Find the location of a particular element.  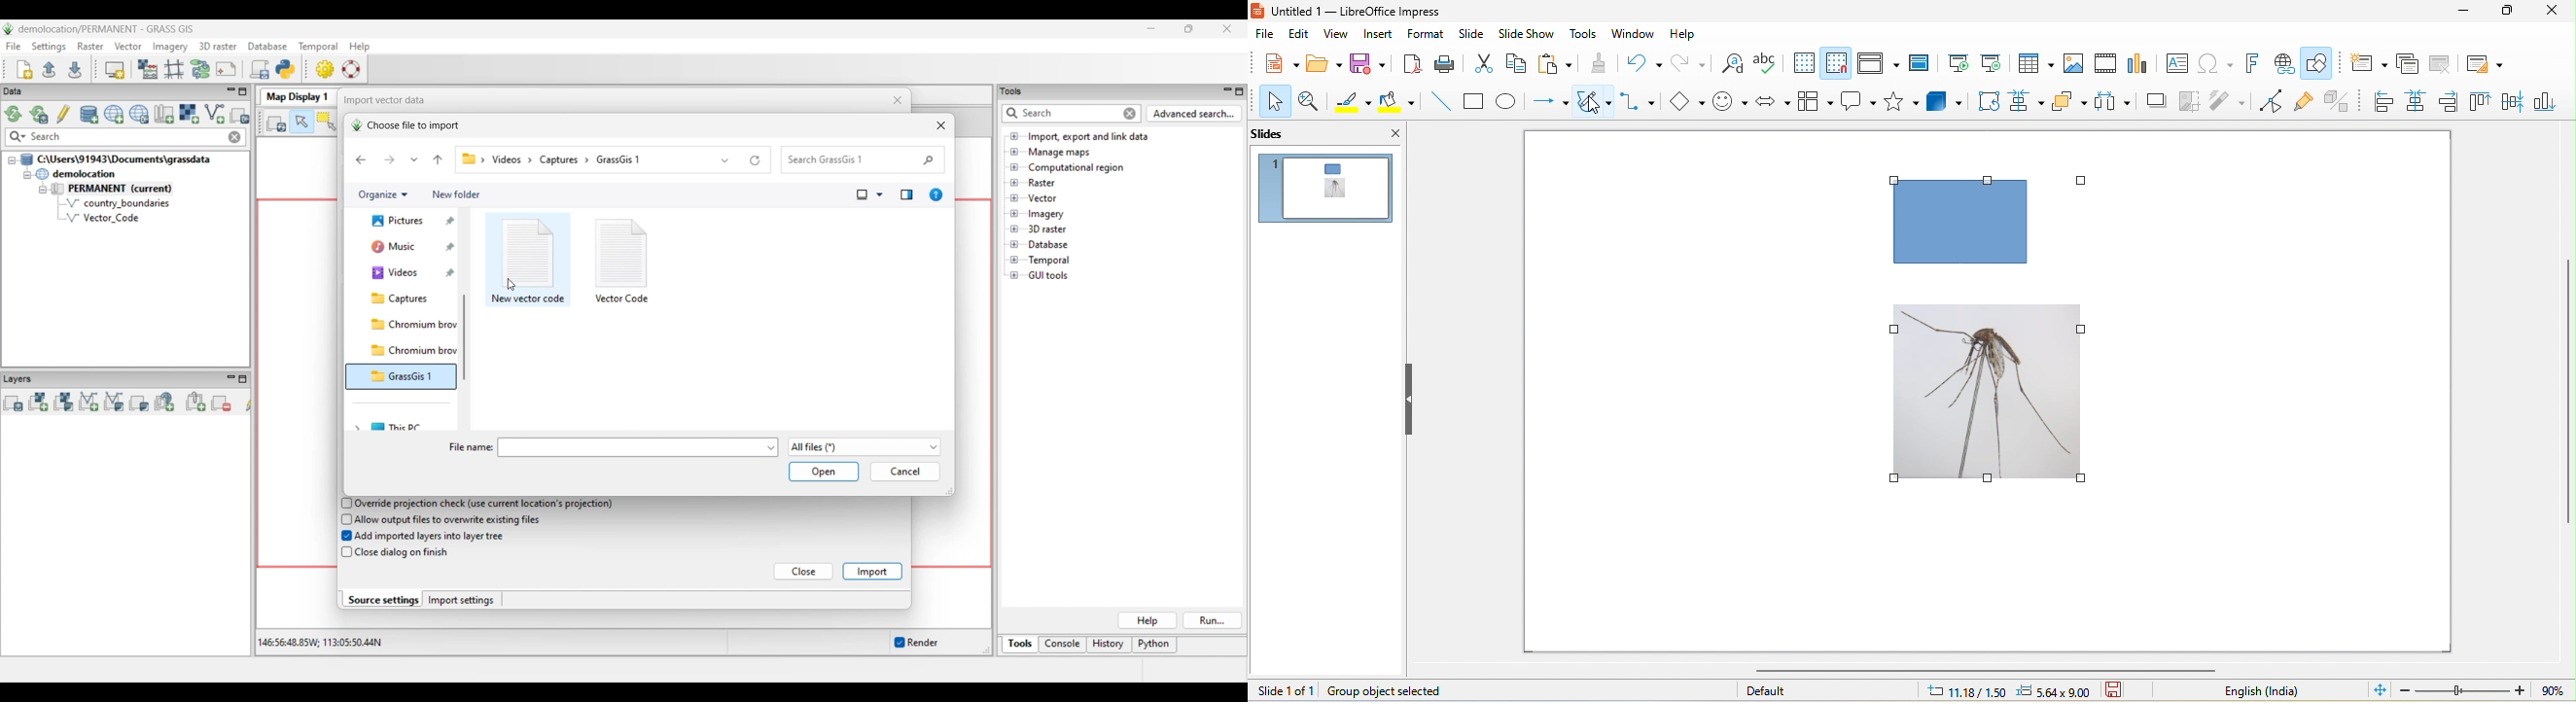

close is located at coordinates (1383, 133).